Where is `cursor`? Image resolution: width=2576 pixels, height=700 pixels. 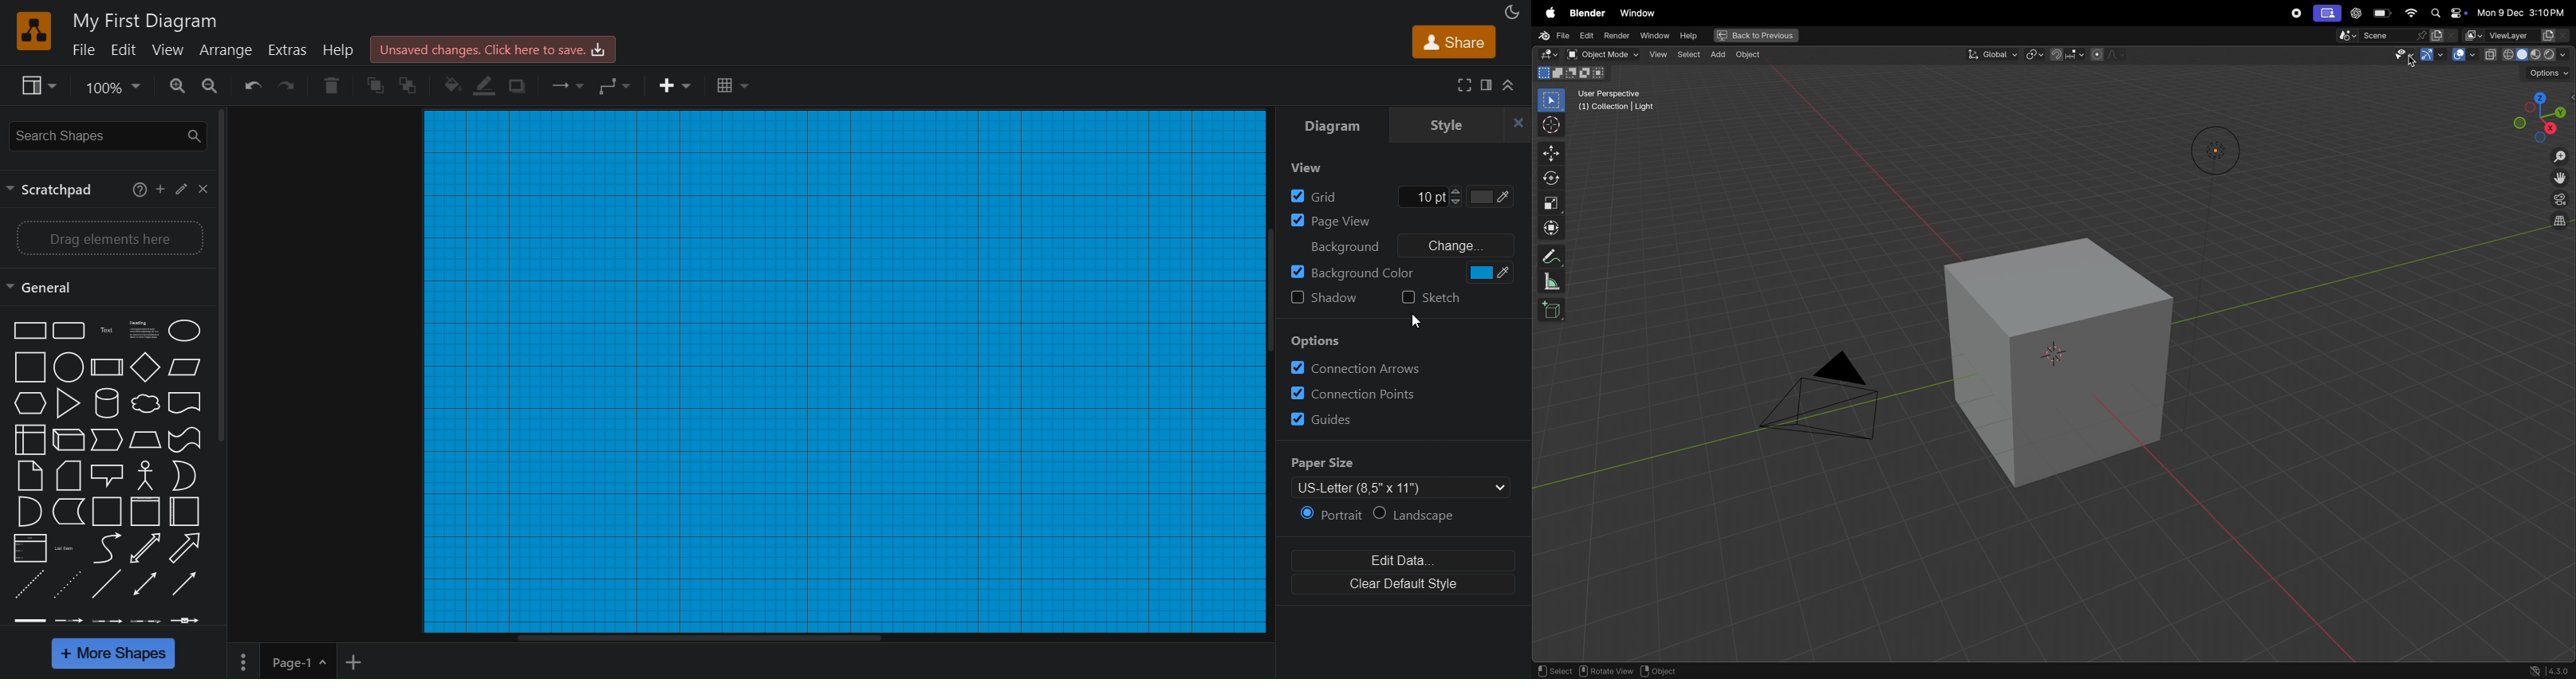 cursor is located at coordinates (1420, 323).